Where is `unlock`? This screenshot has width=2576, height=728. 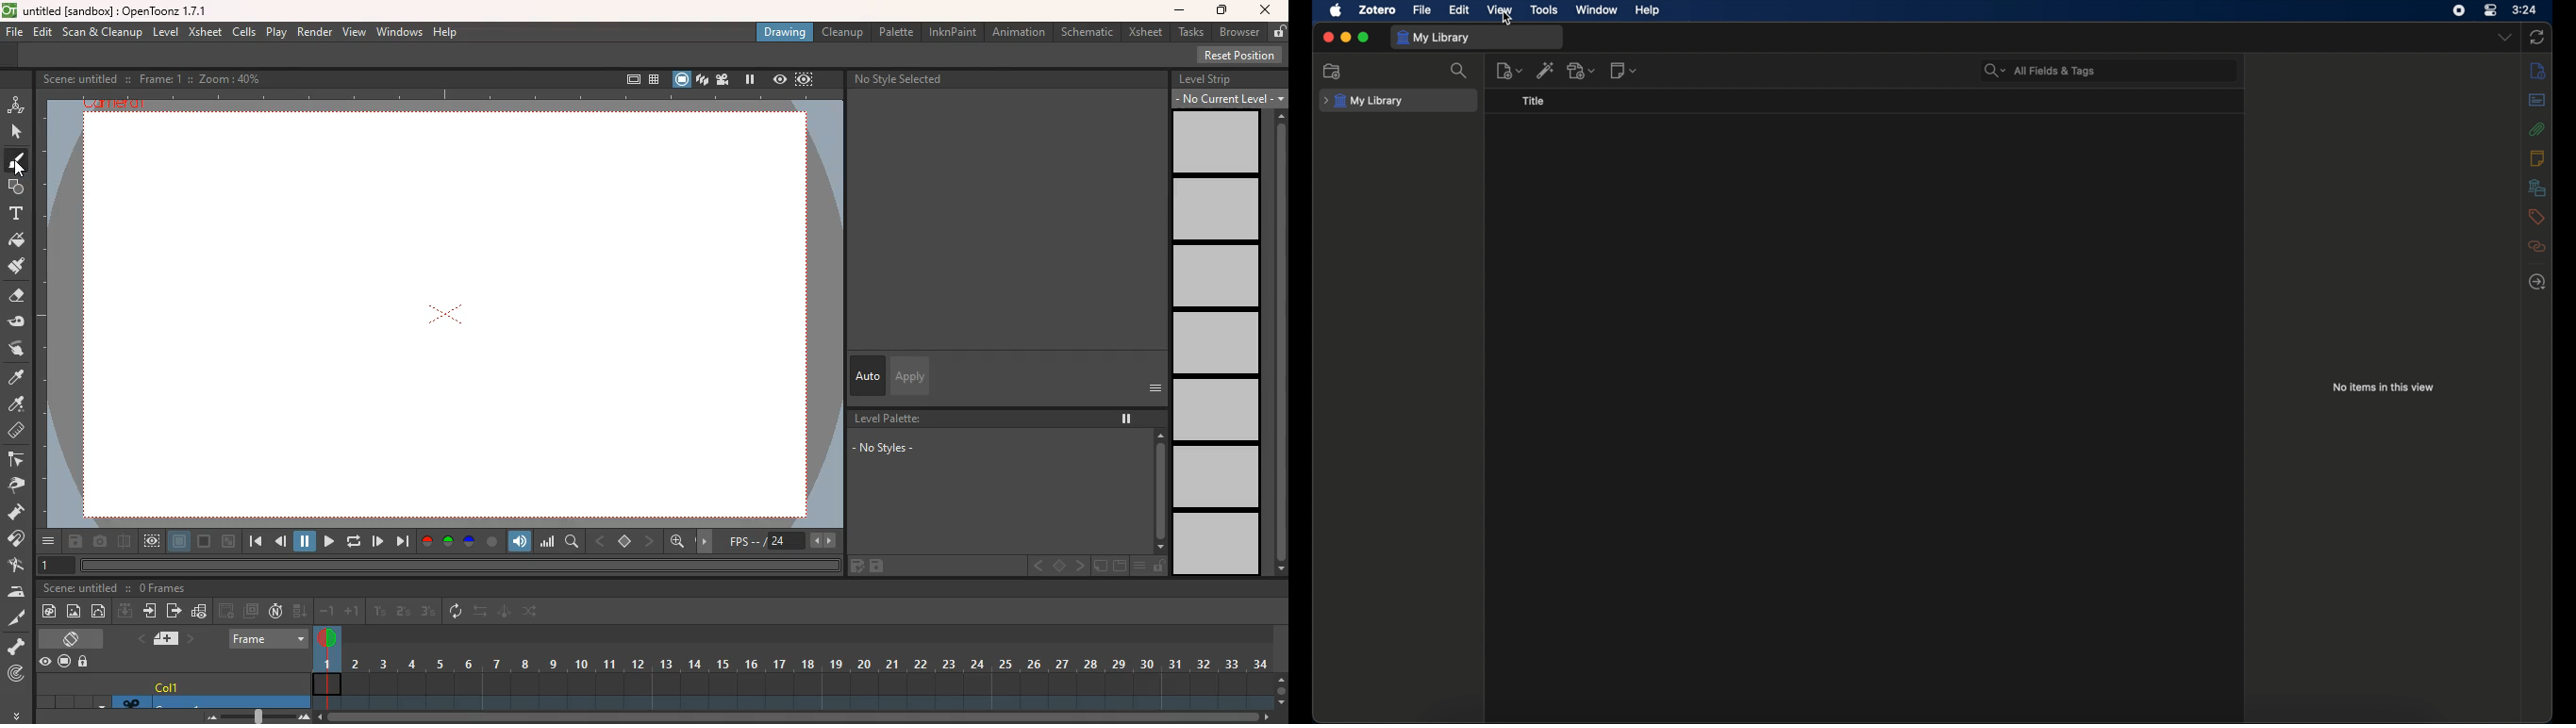
unlock is located at coordinates (1159, 568).